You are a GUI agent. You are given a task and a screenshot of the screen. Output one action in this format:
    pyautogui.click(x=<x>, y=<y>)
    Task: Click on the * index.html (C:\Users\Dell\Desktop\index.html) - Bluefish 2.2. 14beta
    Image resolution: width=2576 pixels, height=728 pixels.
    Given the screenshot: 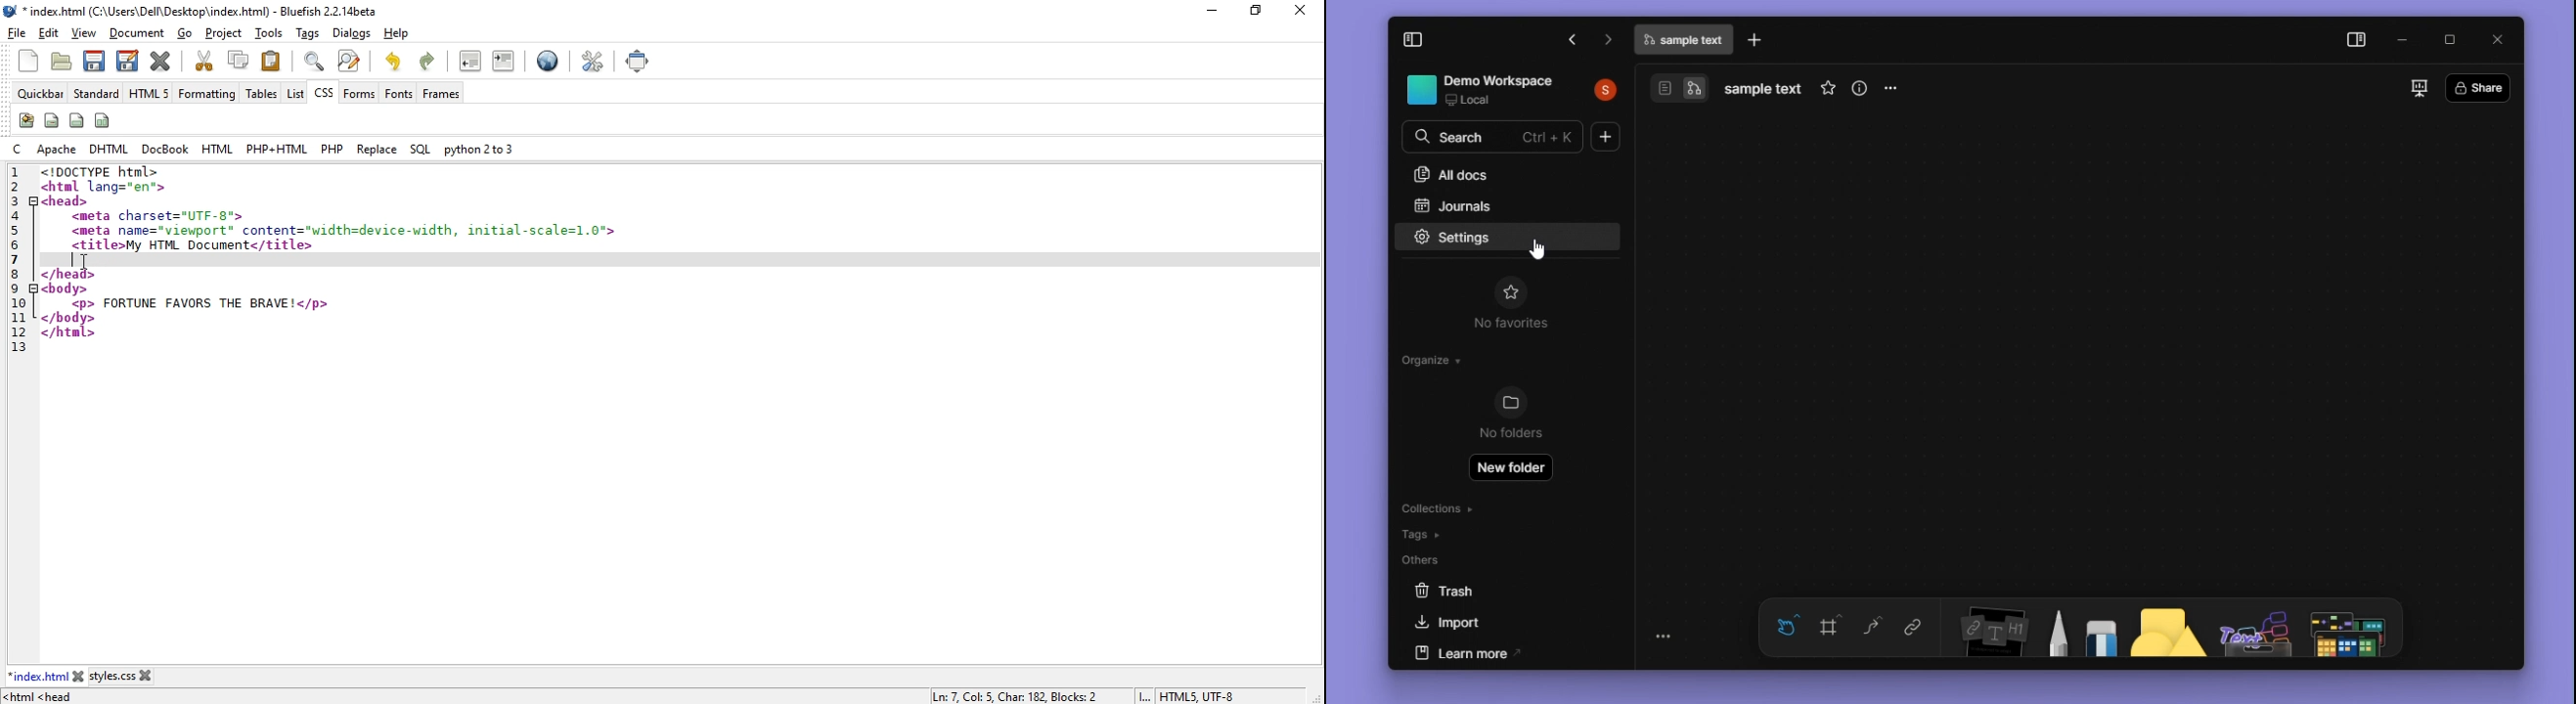 What is the action you would take?
    pyautogui.click(x=205, y=12)
    